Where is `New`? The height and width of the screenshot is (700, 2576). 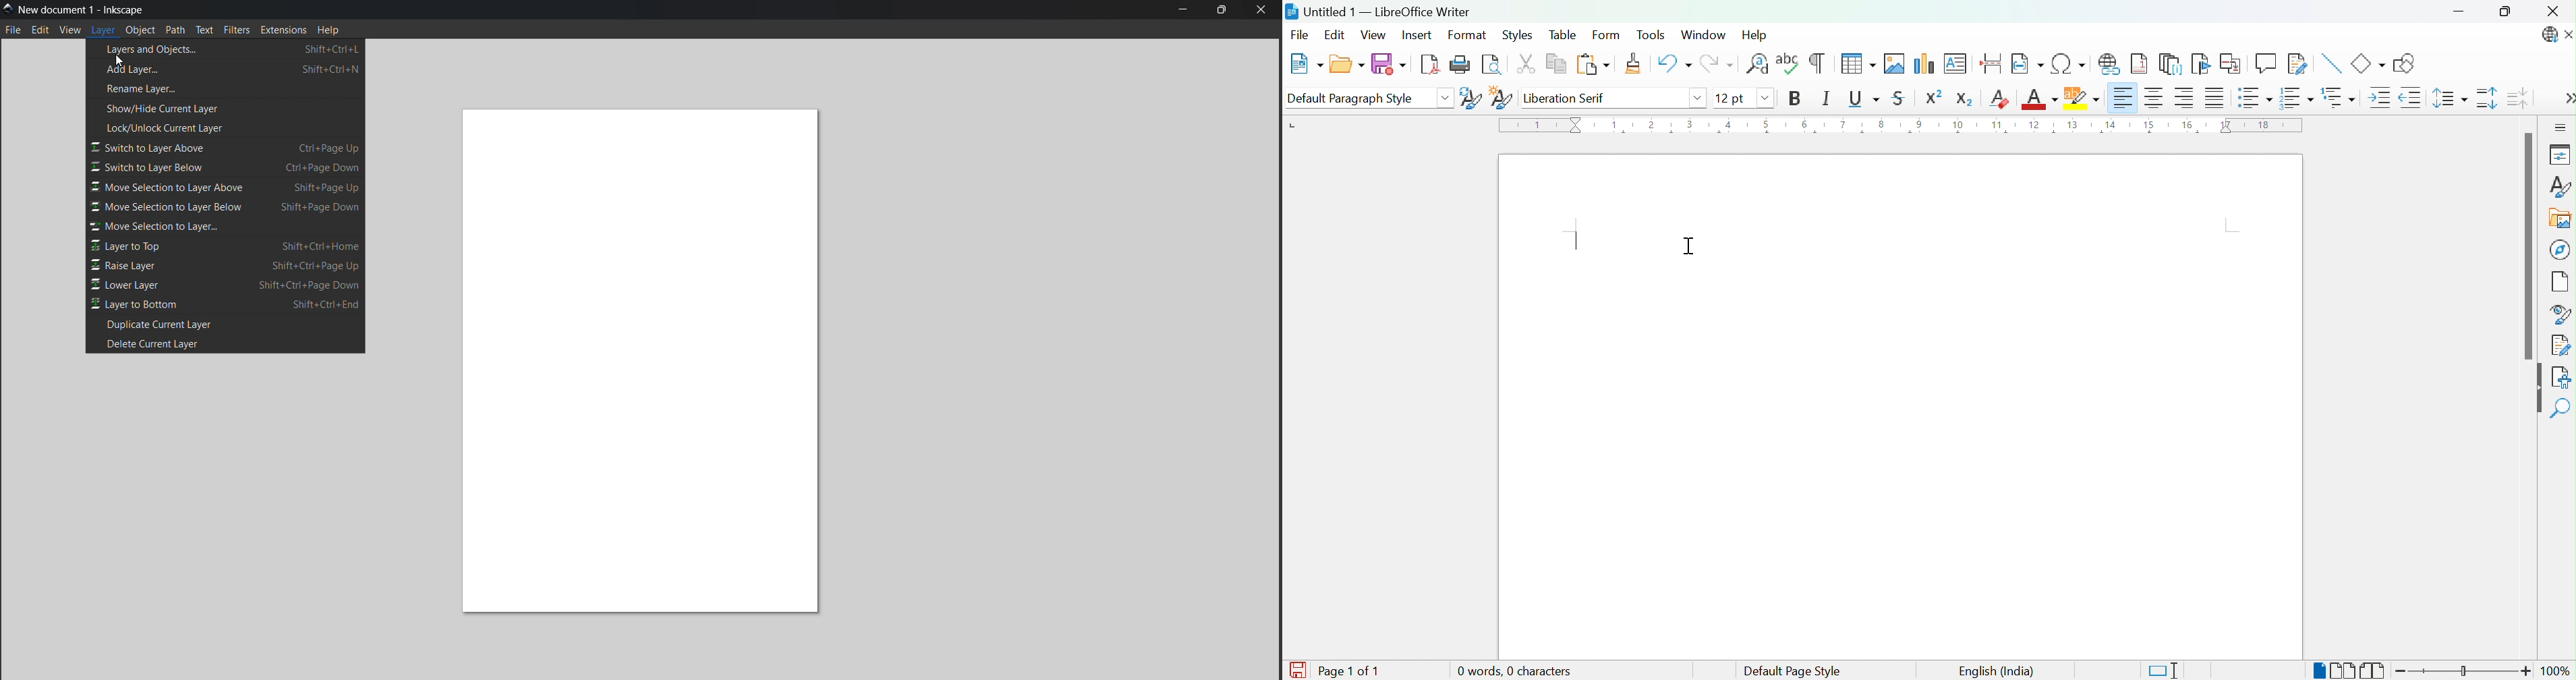
New is located at coordinates (1306, 64).